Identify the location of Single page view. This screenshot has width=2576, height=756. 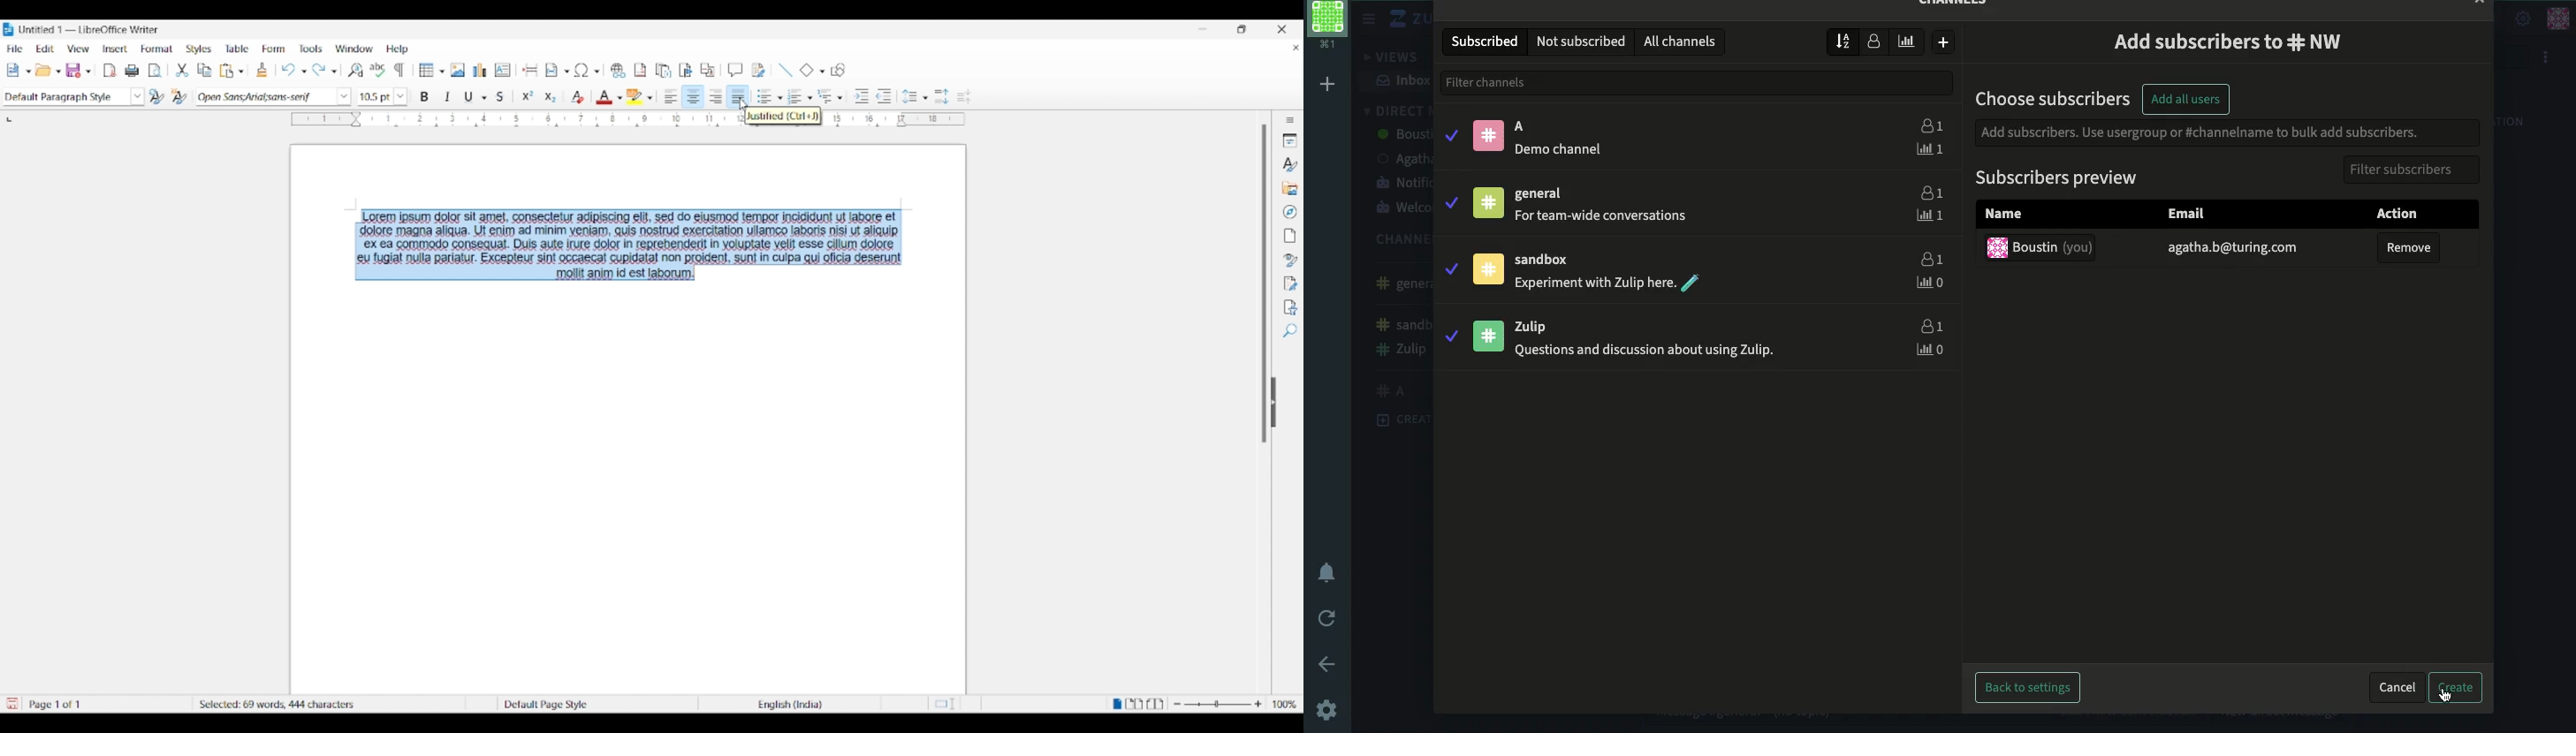
(1116, 704).